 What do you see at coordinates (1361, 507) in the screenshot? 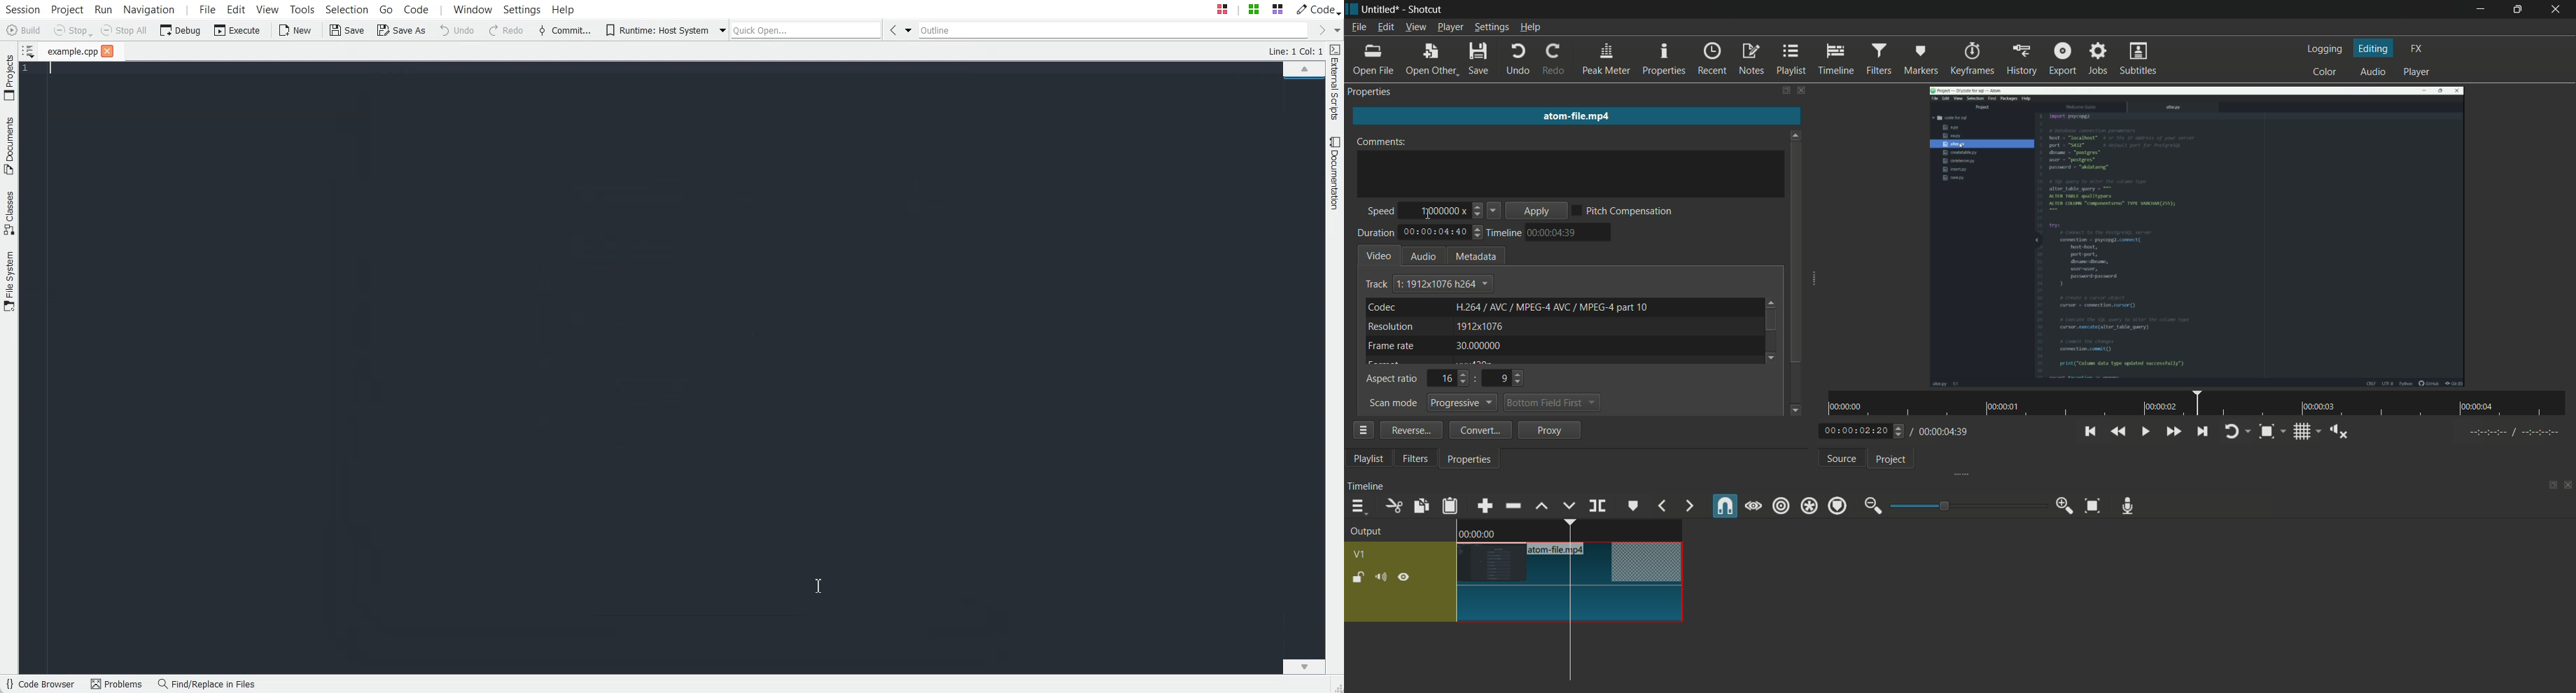
I see `timeline menu` at bounding box center [1361, 507].